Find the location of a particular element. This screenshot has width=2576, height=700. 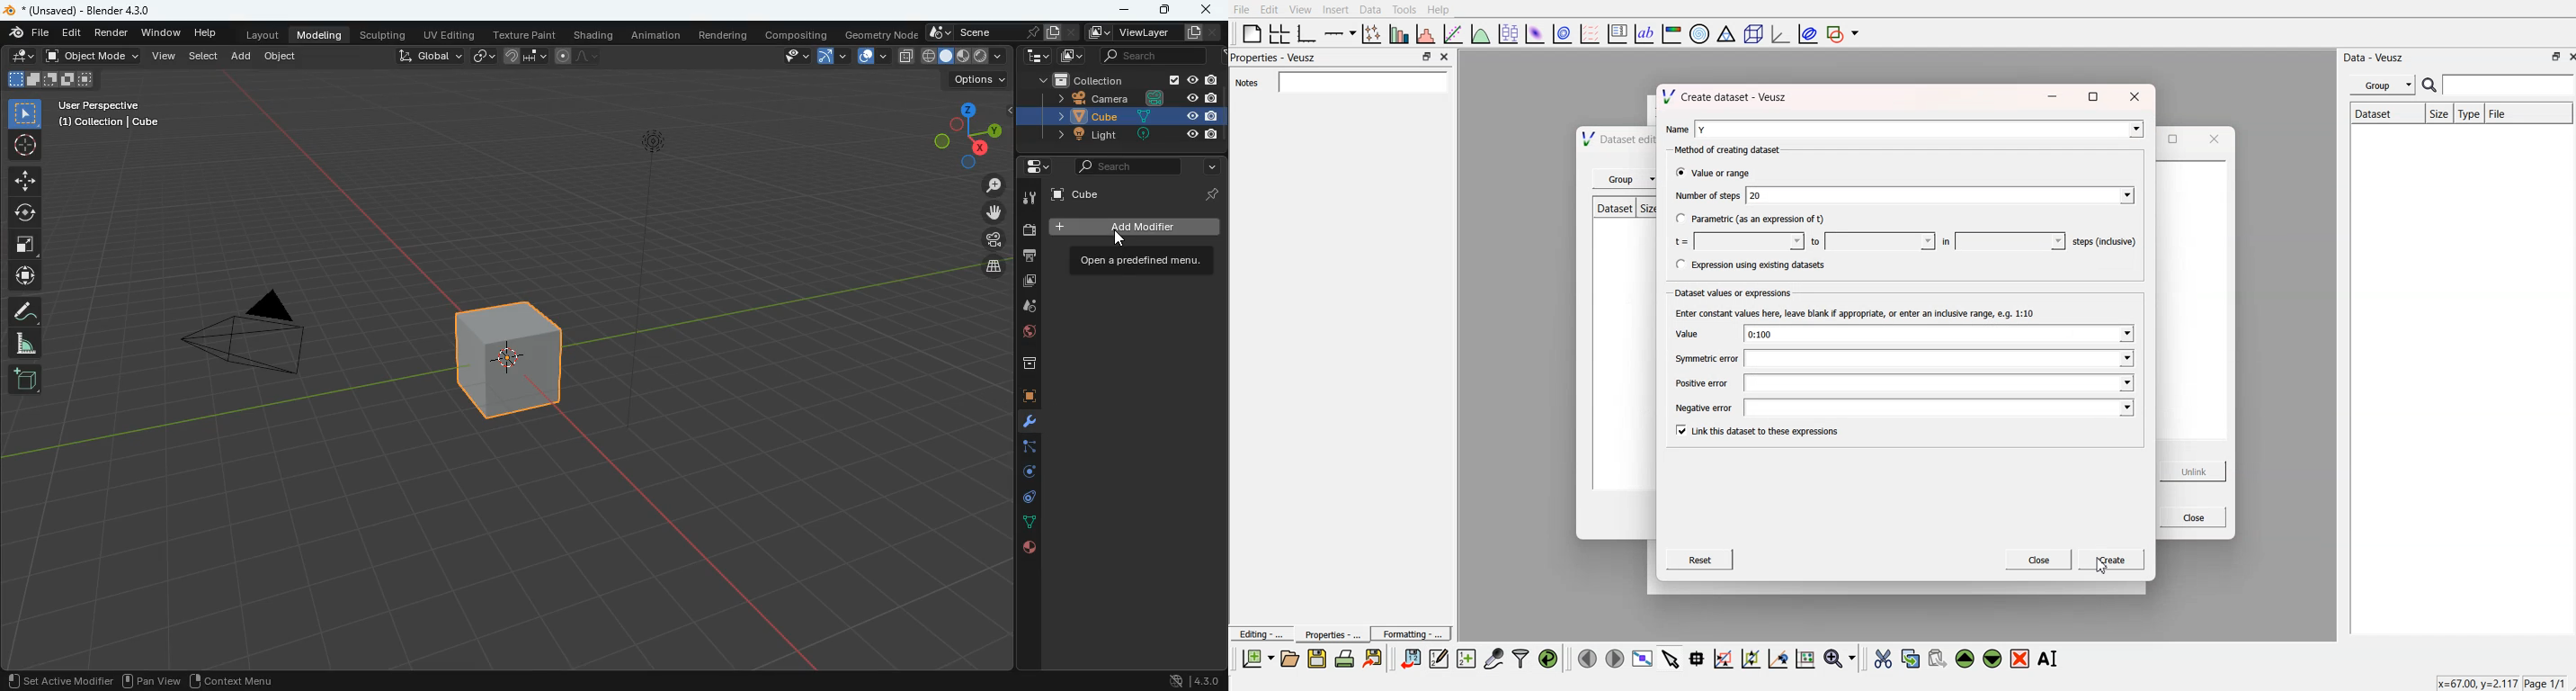

collection is located at coordinates (1126, 80).